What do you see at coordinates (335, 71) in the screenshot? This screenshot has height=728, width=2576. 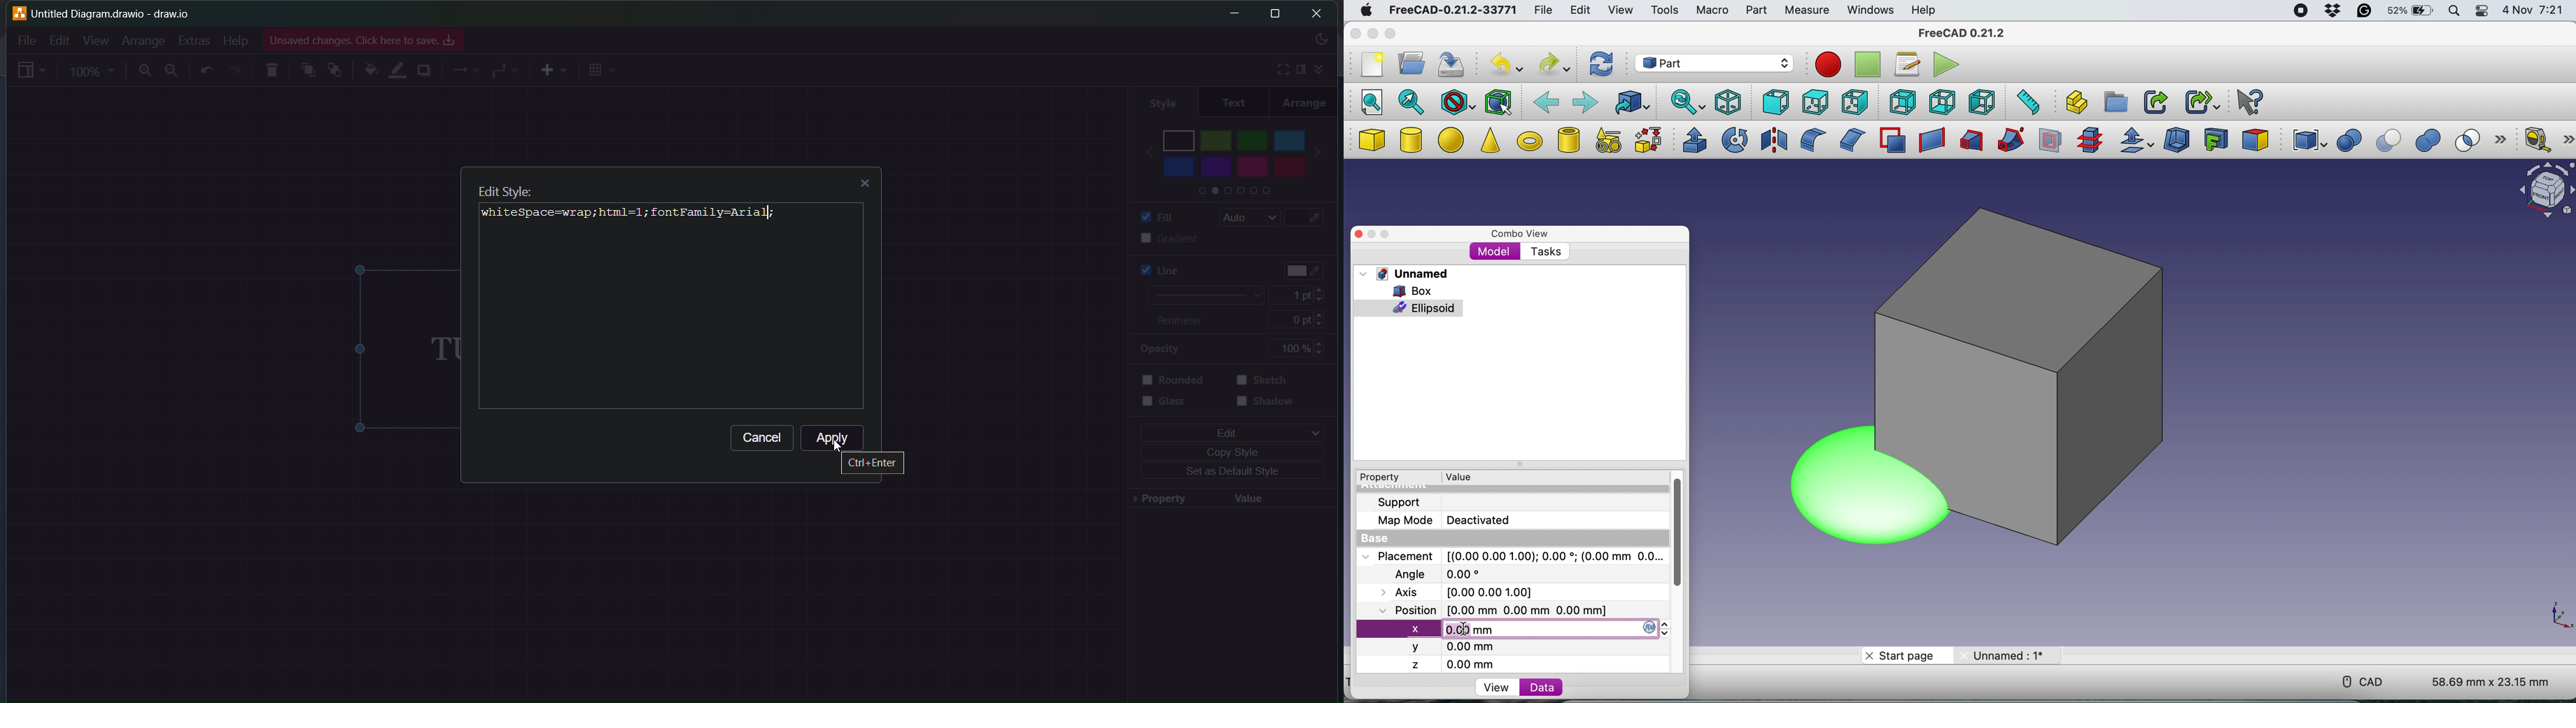 I see `to back` at bounding box center [335, 71].